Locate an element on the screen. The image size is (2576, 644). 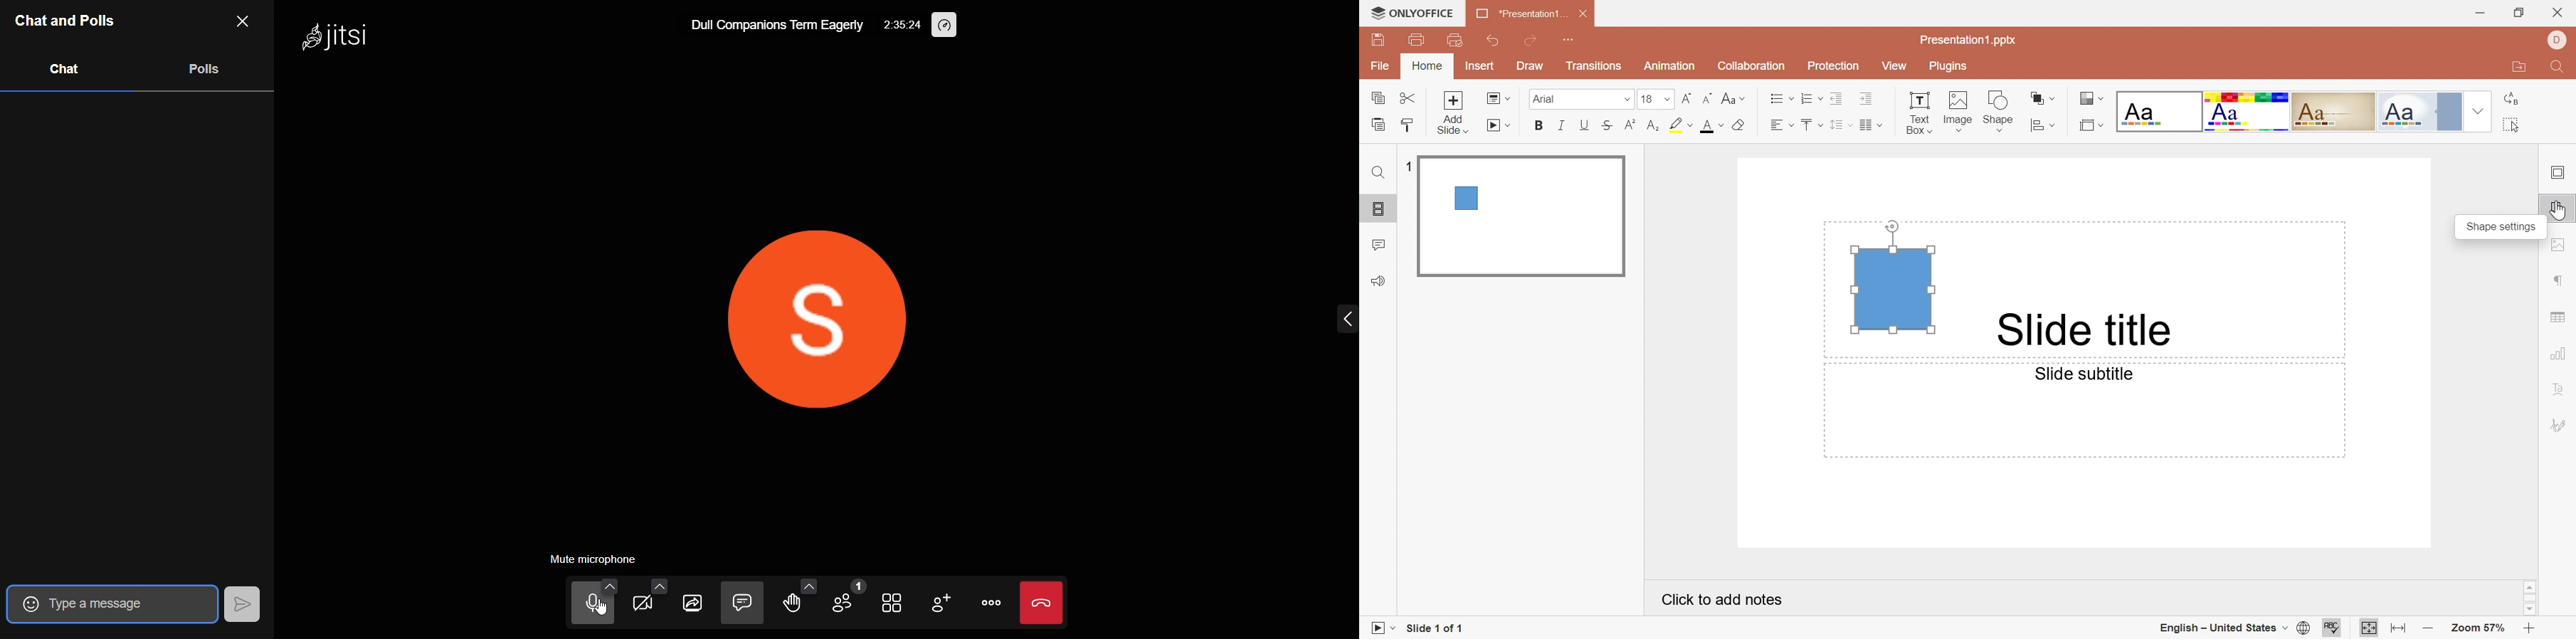
Signature settings is located at coordinates (2560, 423).